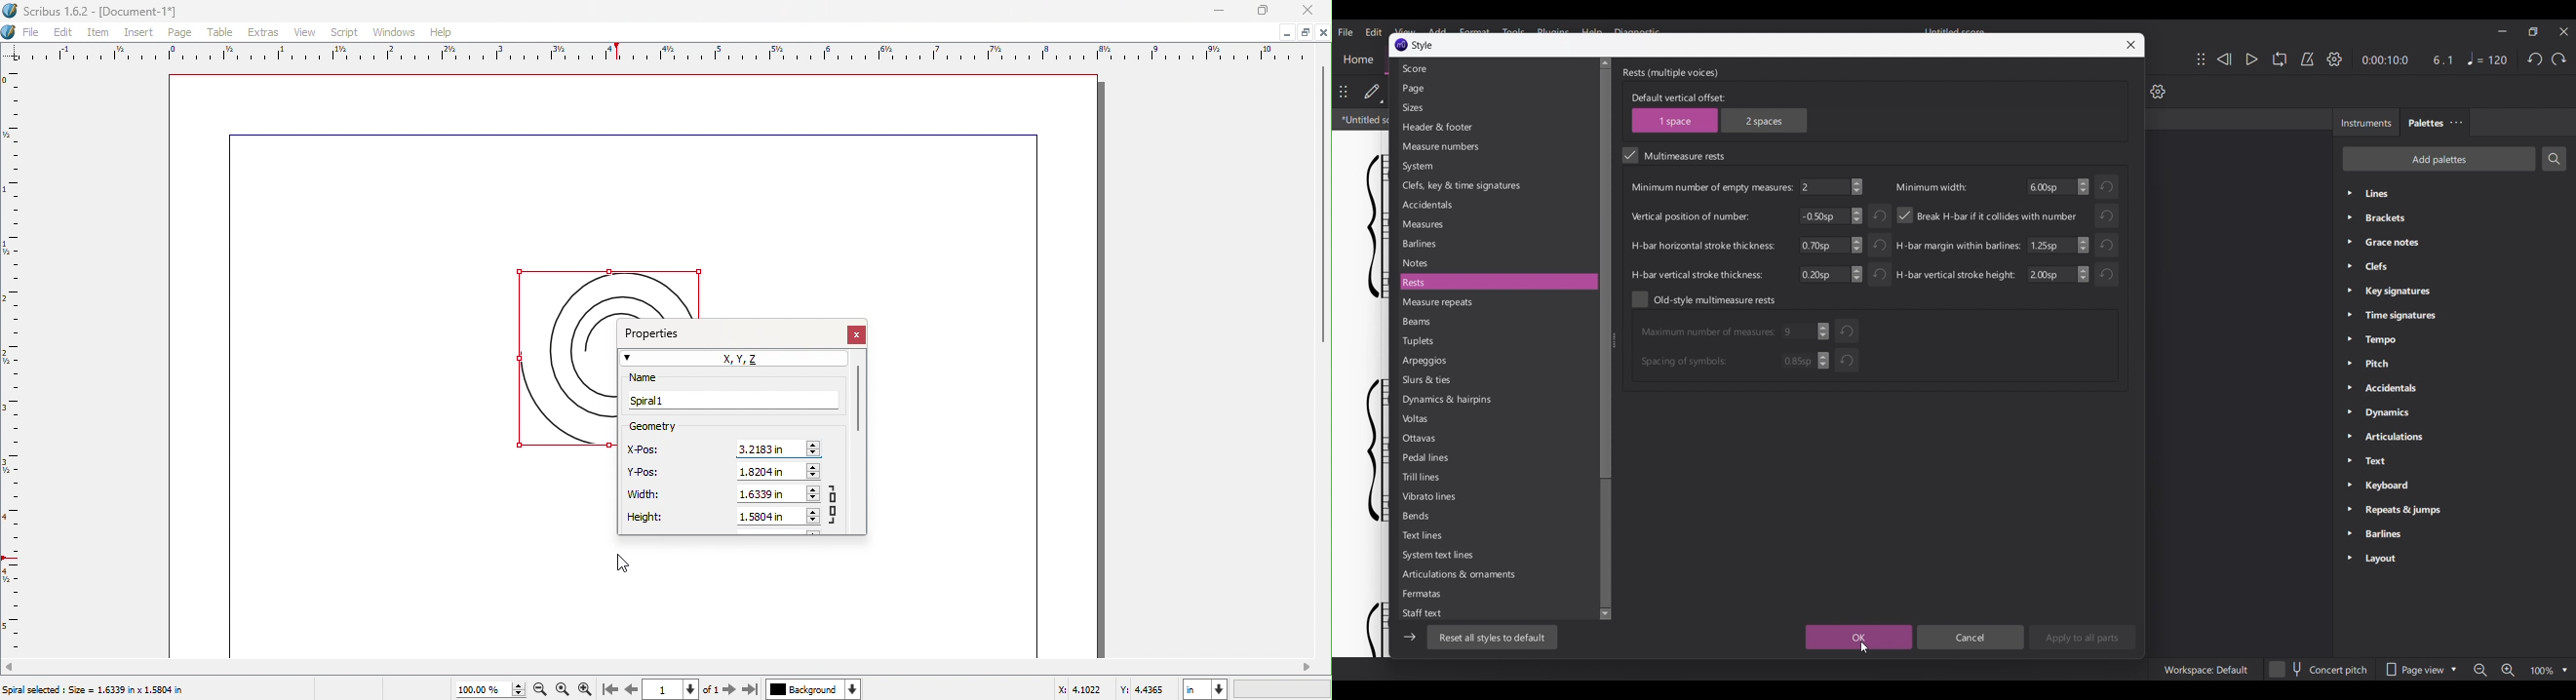 Image resolution: width=2576 pixels, height=700 pixels. What do you see at coordinates (1630, 155) in the screenshot?
I see `Toggle on for multimeasure rests` at bounding box center [1630, 155].